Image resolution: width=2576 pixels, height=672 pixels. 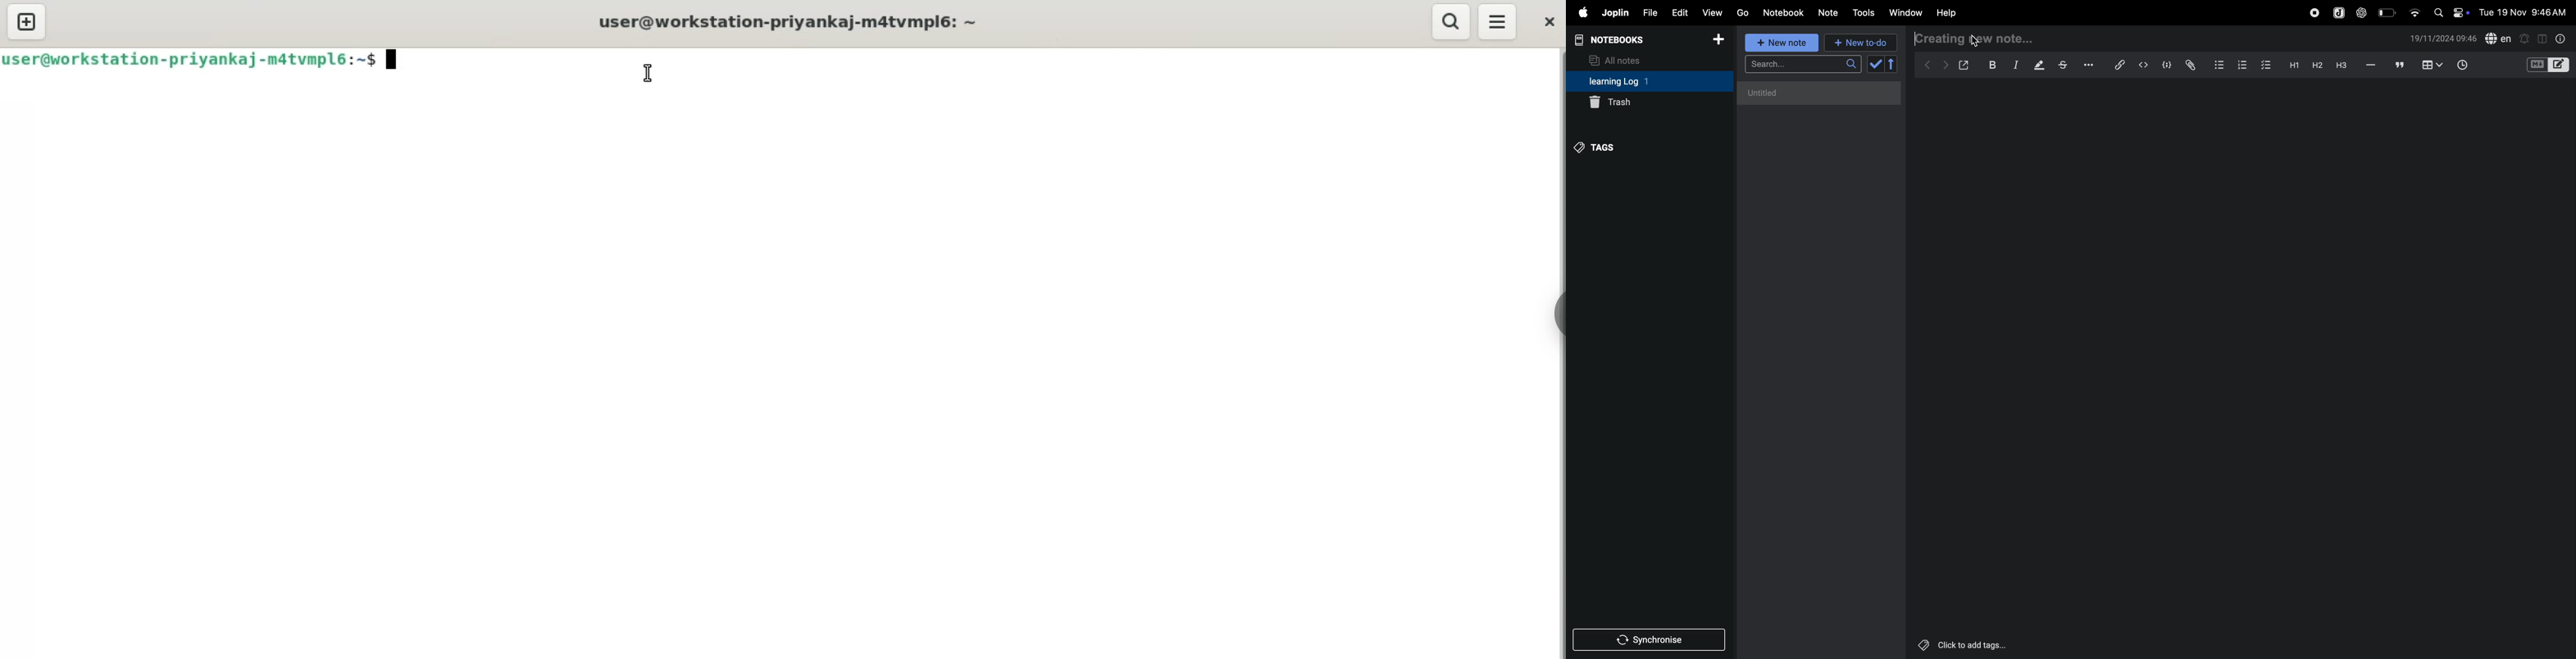 I want to click on strike through, so click(x=2063, y=65).